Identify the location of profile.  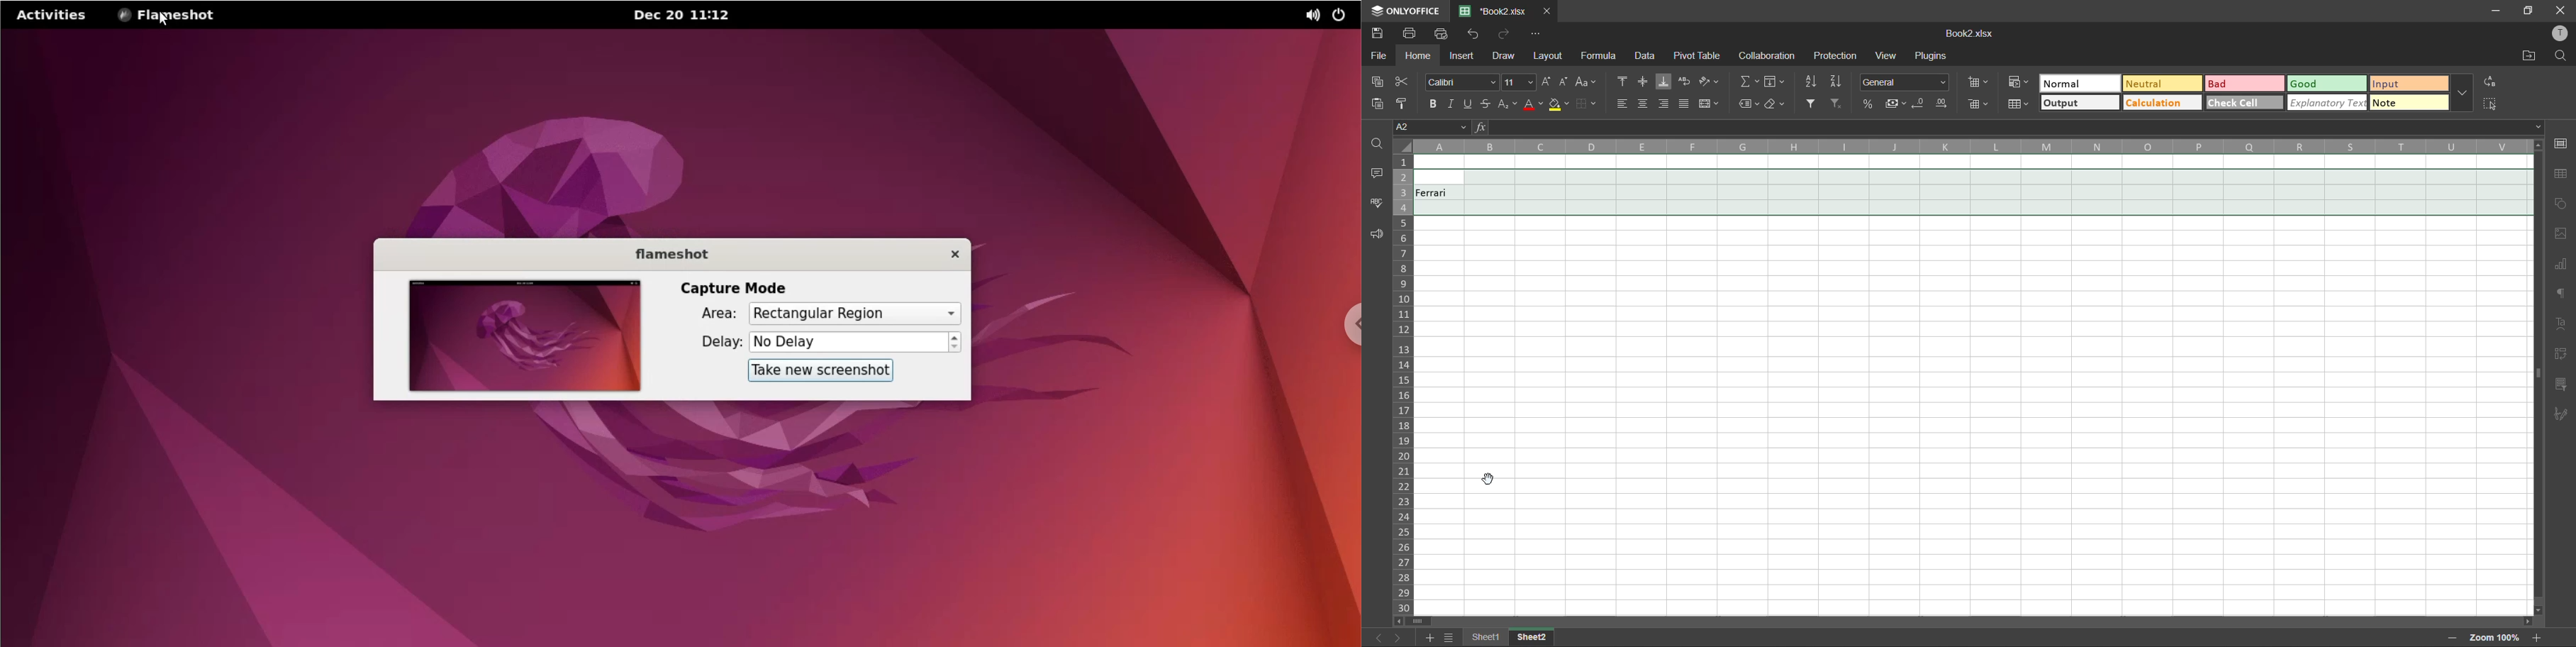
(2561, 34).